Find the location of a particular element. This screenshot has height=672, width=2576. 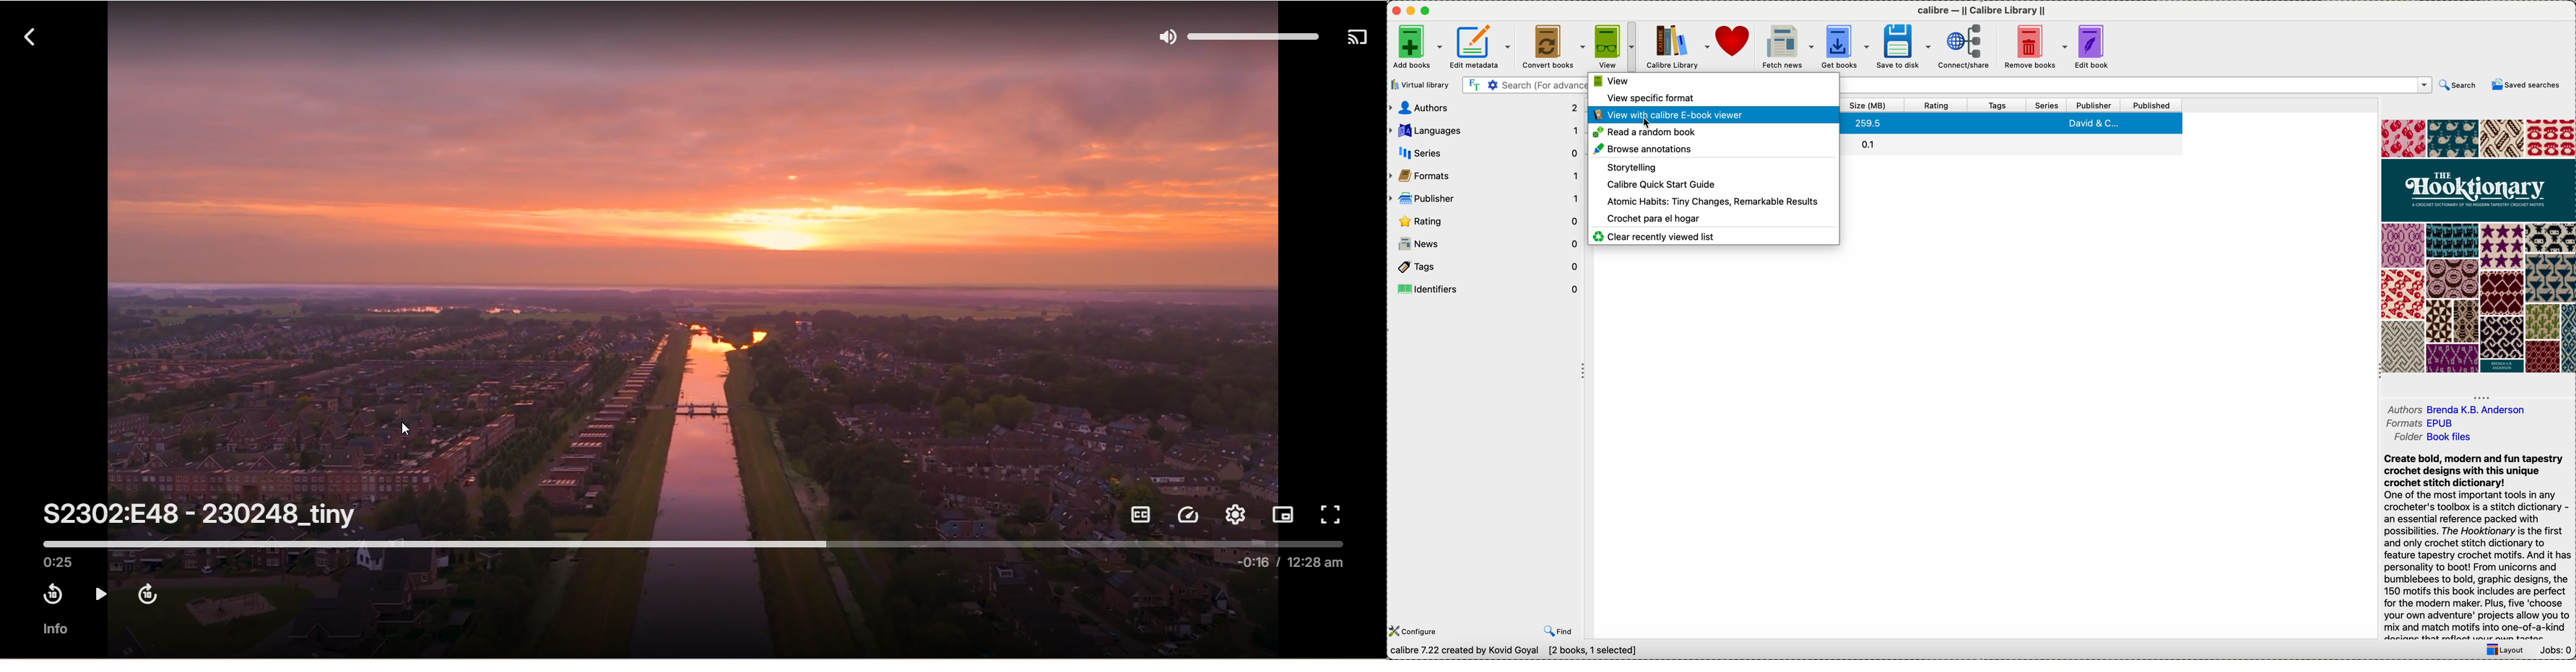

published is located at coordinates (2153, 105).